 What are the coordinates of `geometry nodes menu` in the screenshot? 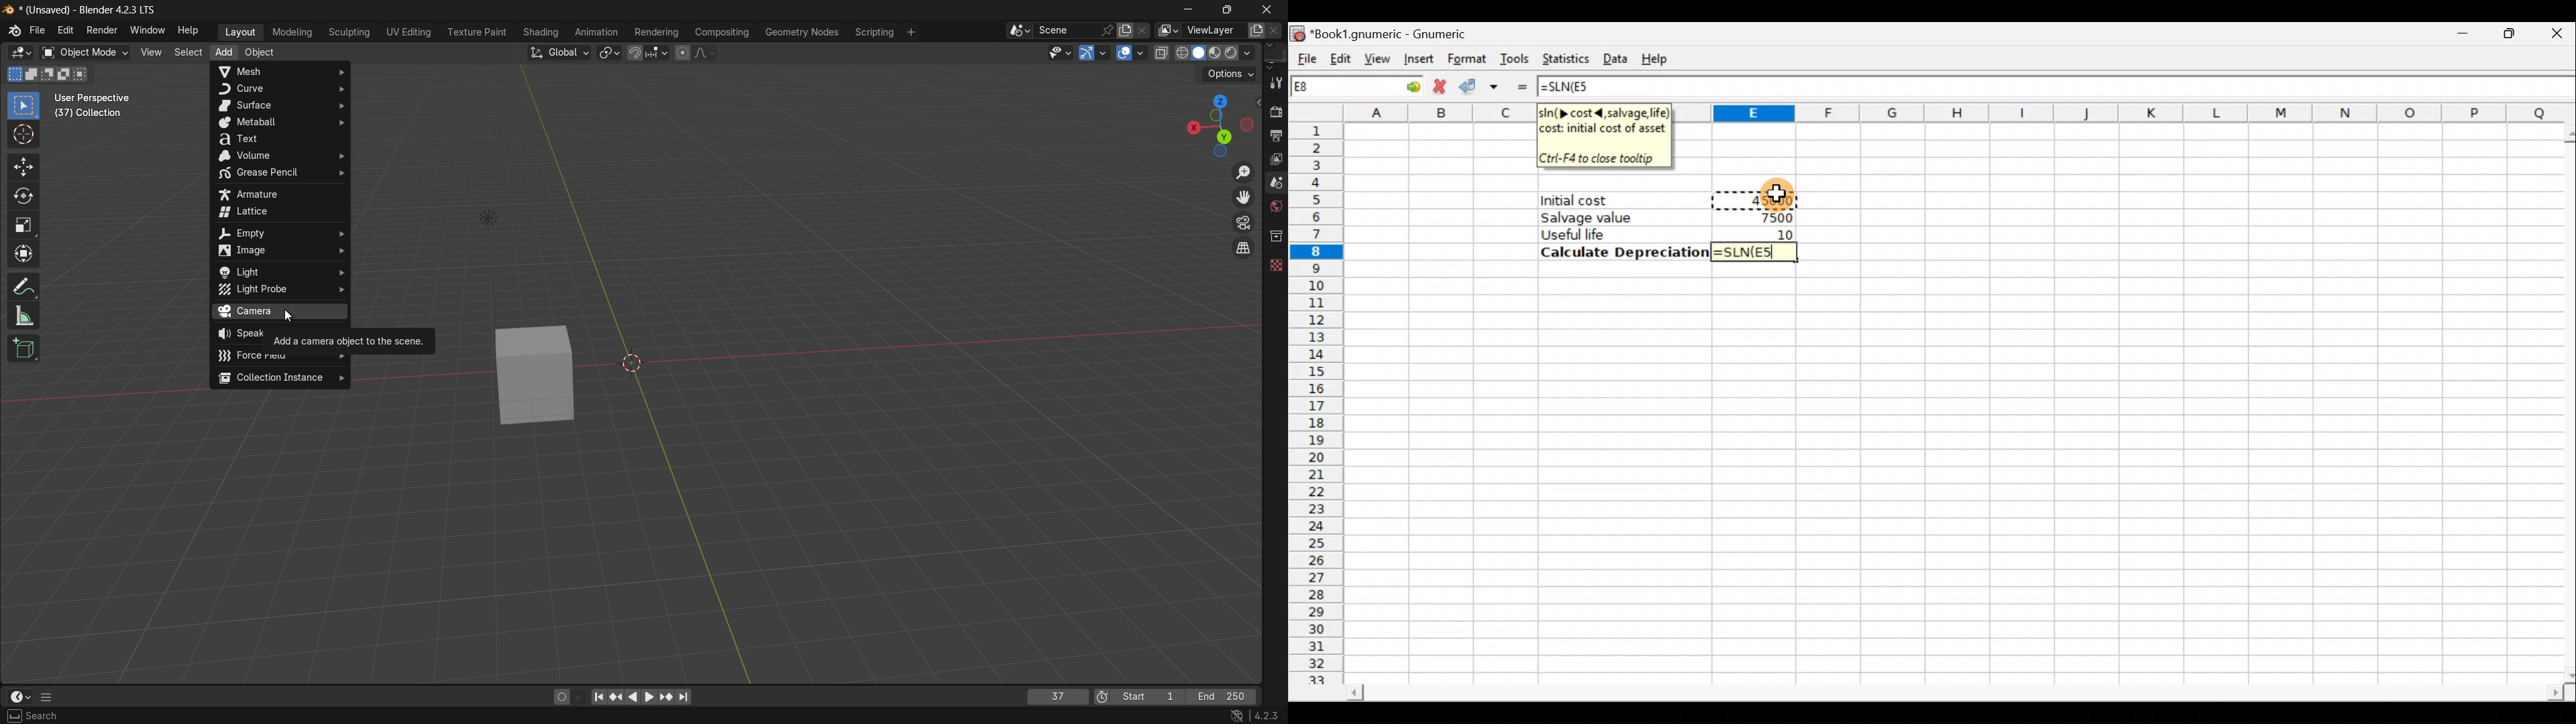 It's located at (801, 32).